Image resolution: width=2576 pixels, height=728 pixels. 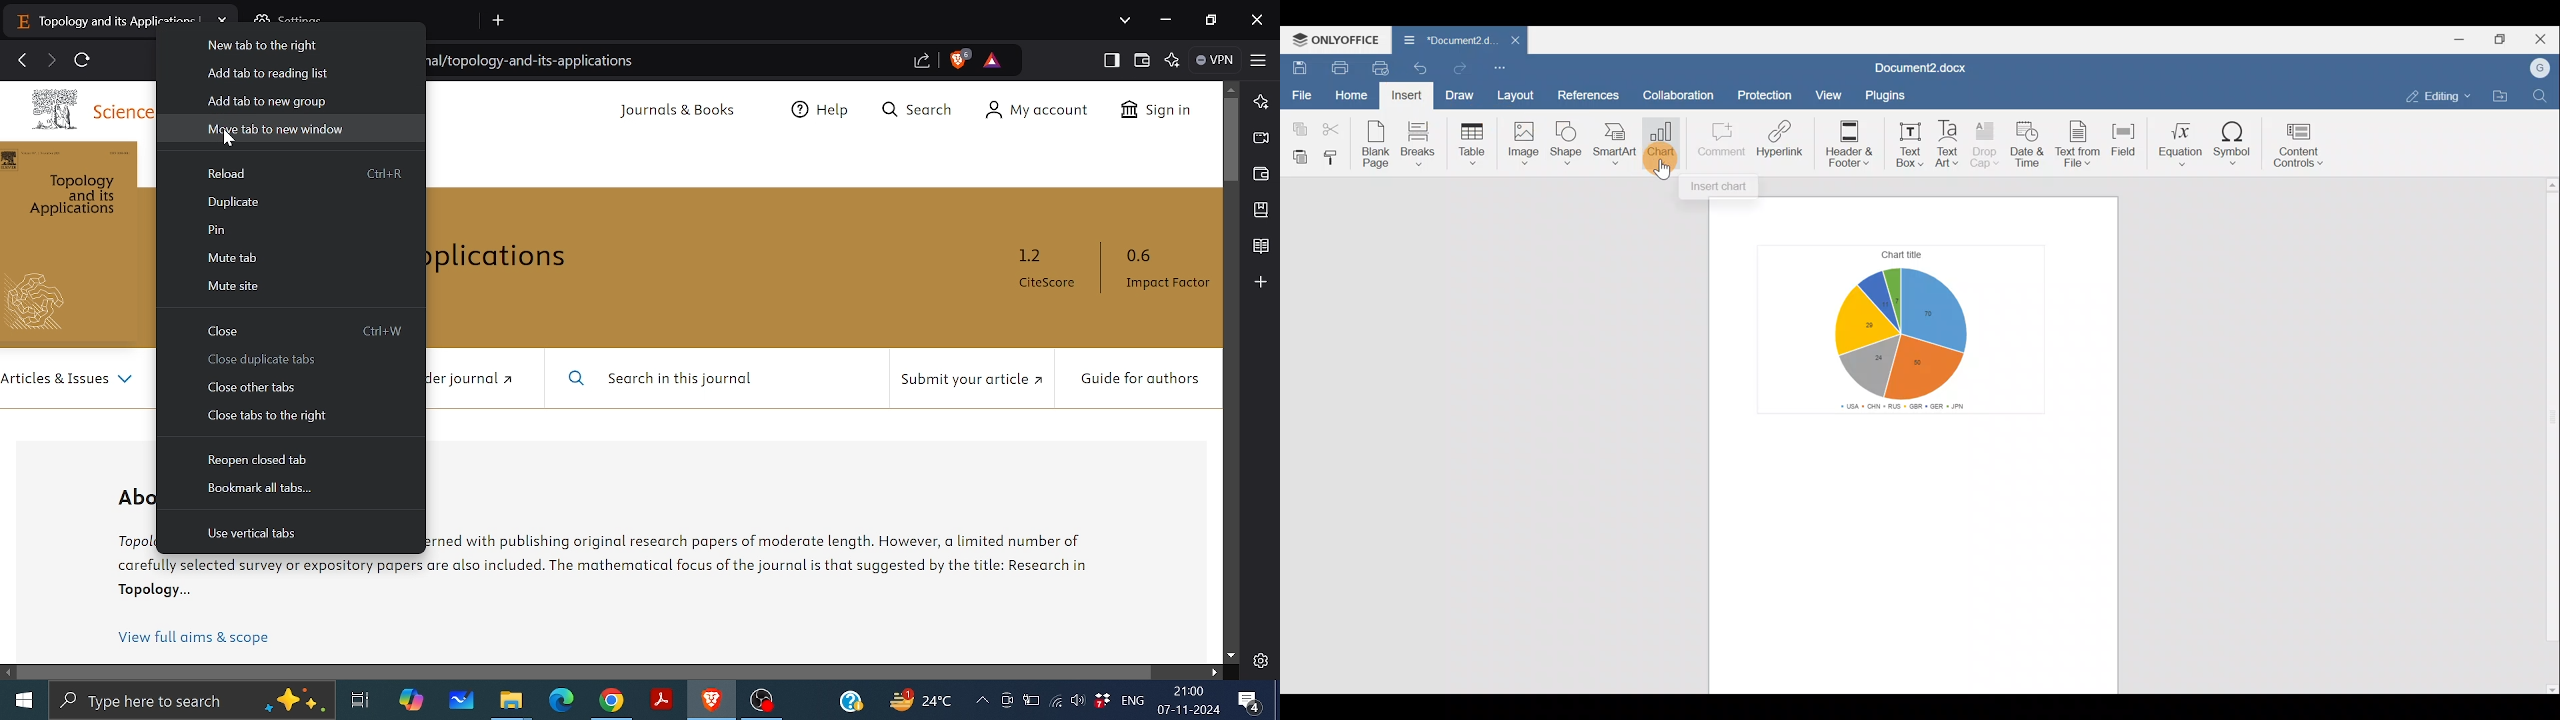 What do you see at coordinates (1523, 145) in the screenshot?
I see `Image` at bounding box center [1523, 145].